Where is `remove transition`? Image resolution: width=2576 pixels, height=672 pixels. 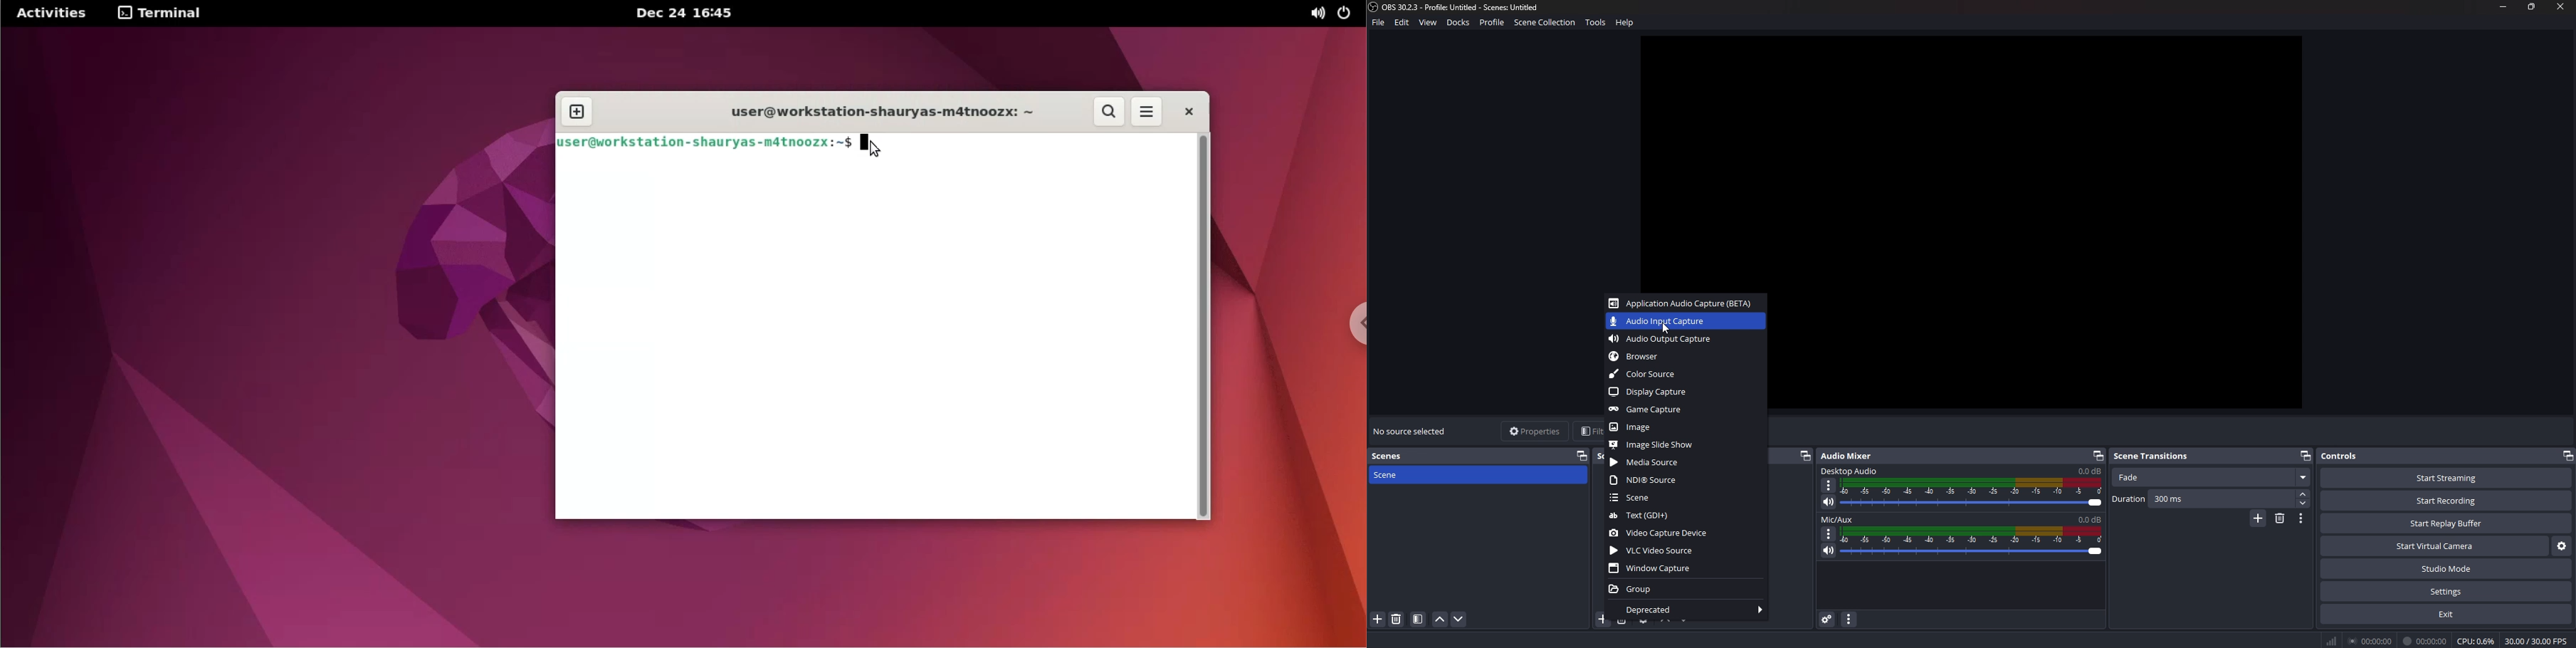
remove transition is located at coordinates (2280, 518).